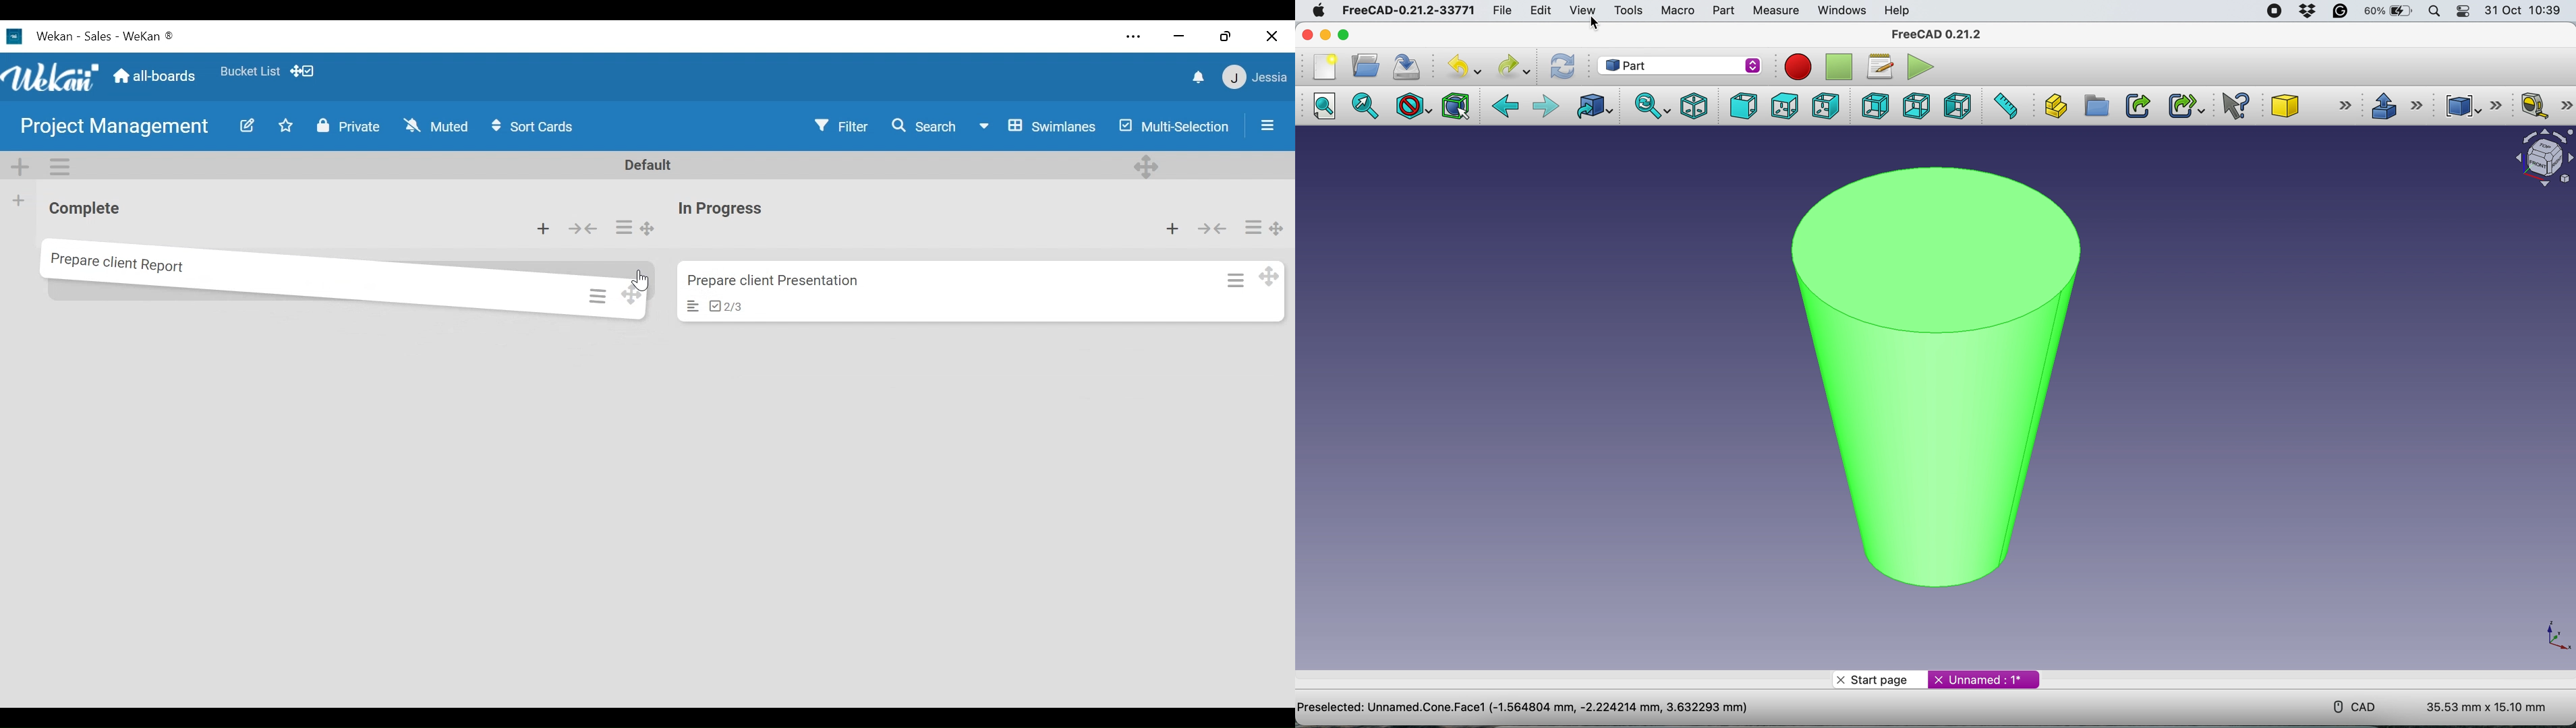  I want to click on Restore, so click(1222, 33).